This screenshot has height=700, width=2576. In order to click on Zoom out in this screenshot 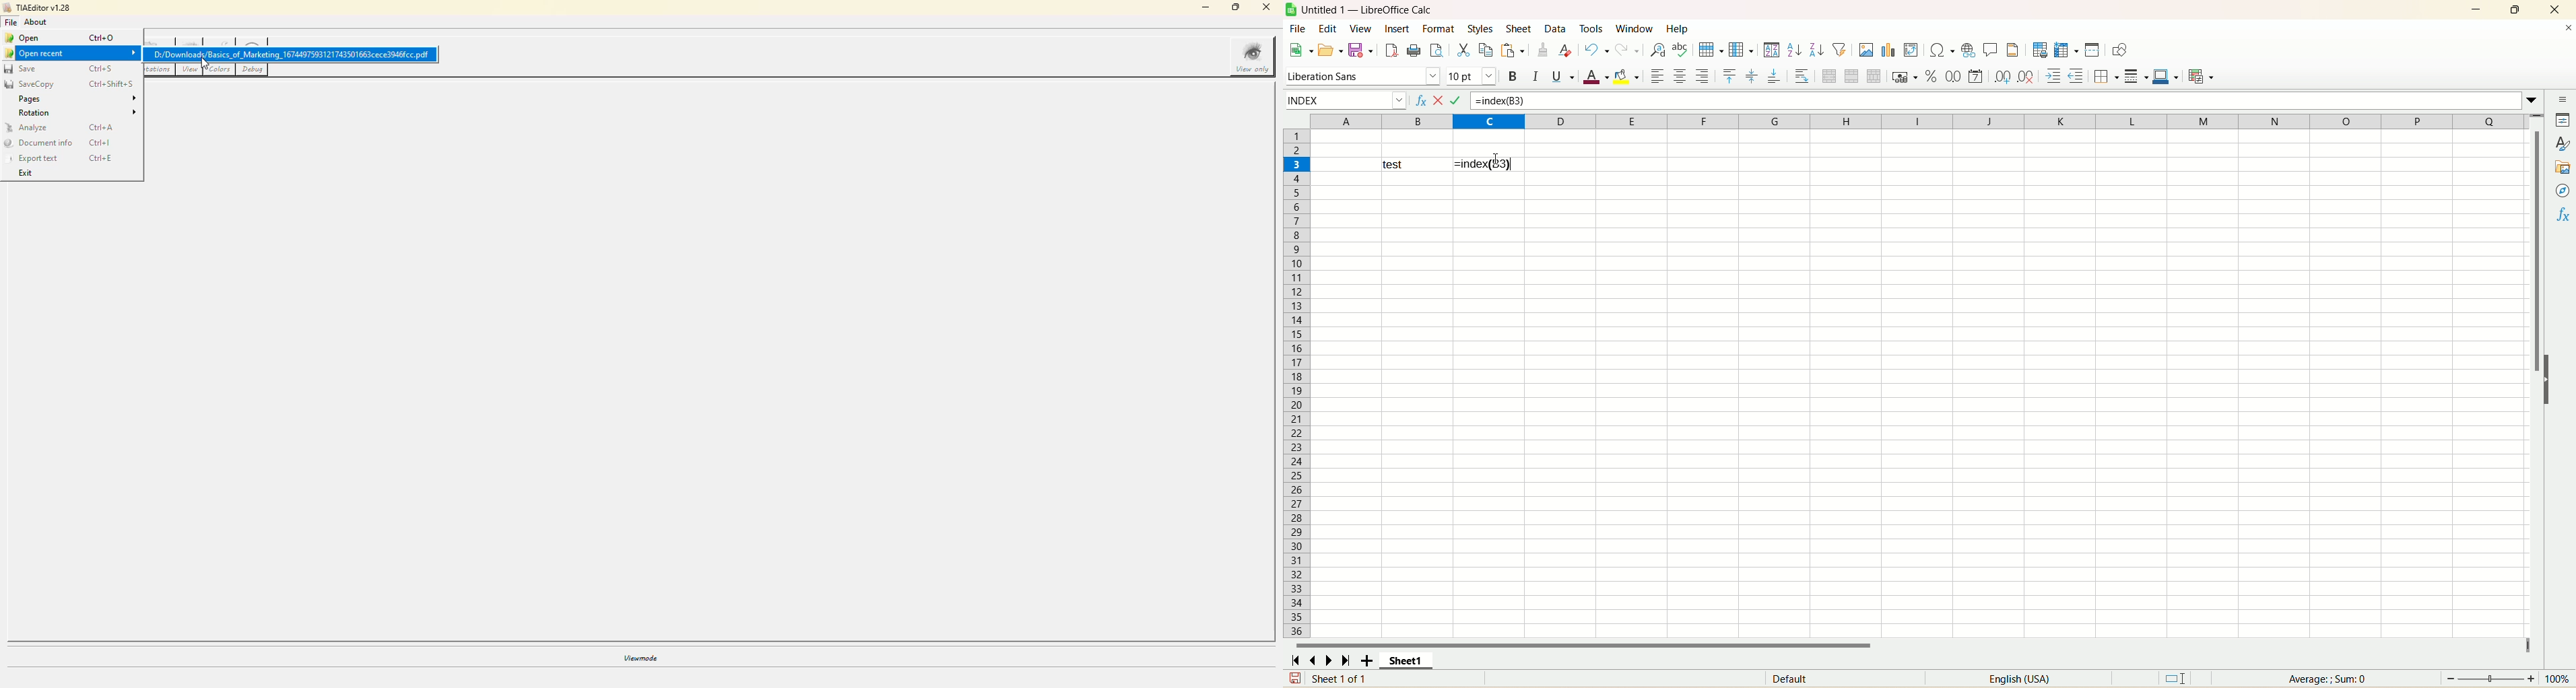, I will do `click(2451, 679)`.